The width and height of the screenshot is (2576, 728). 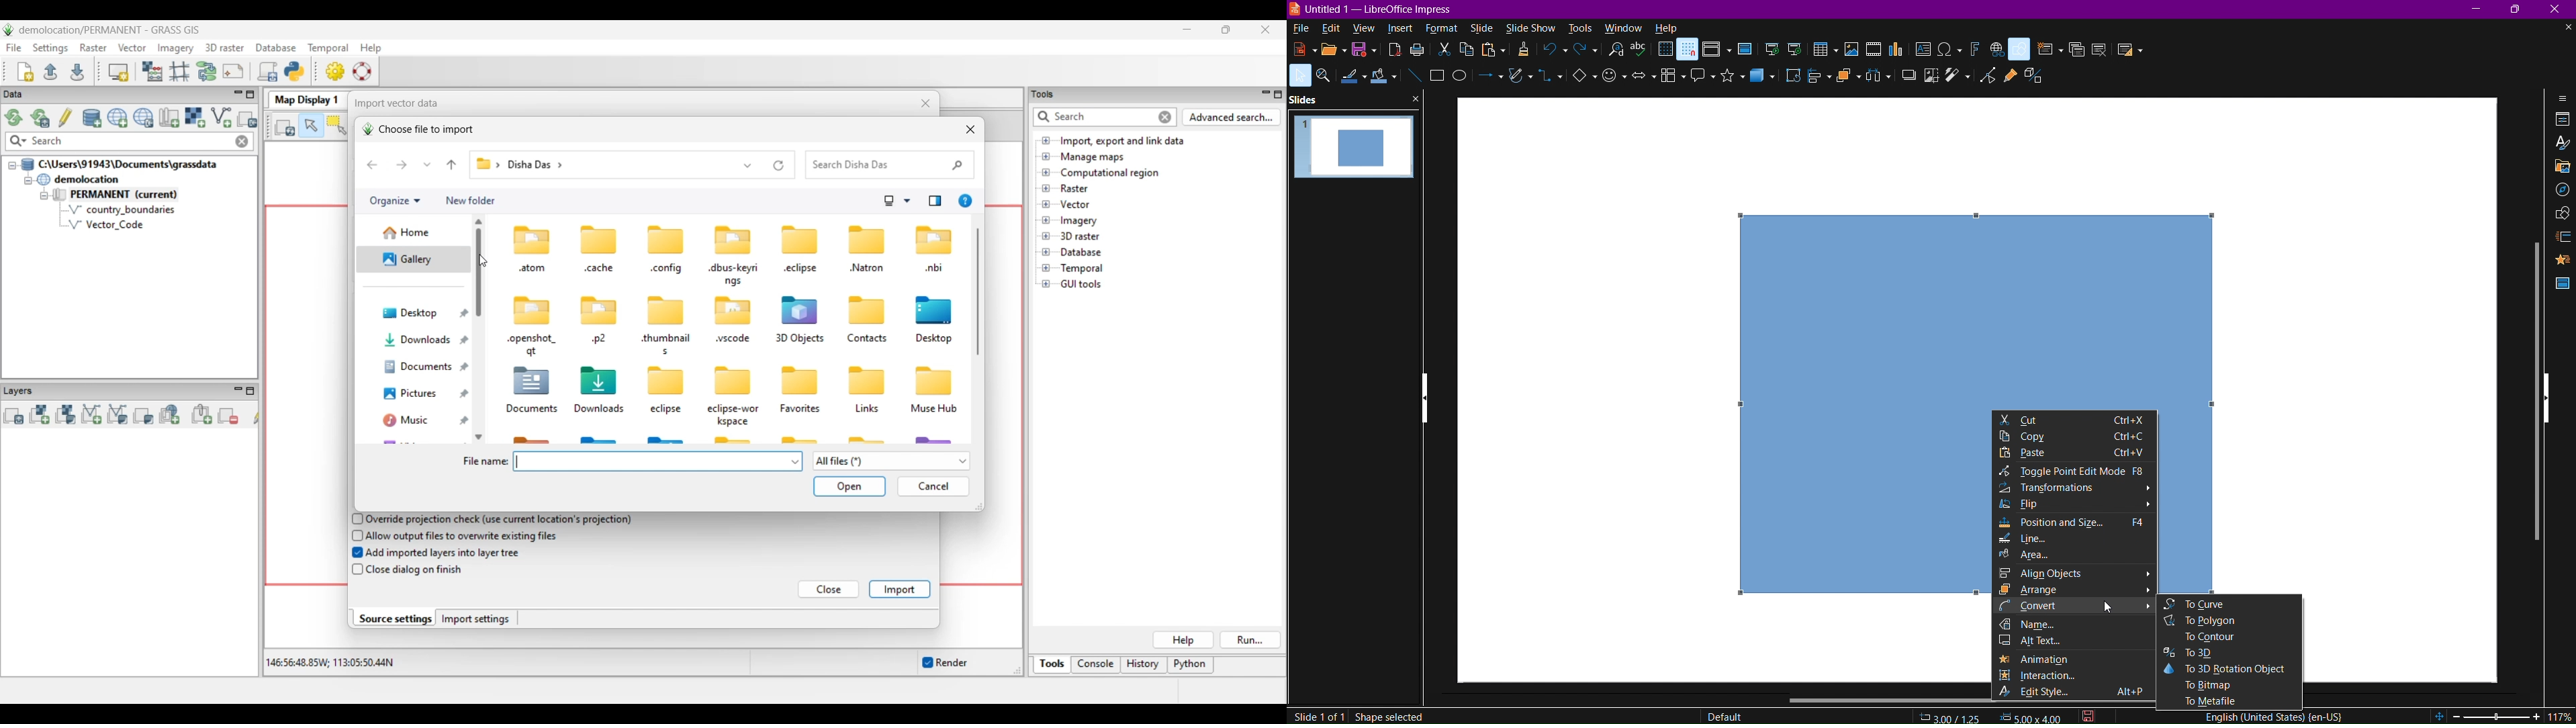 What do you see at coordinates (2075, 523) in the screenshot?
I see `Position and Size` at bounding box center [2075, 523].